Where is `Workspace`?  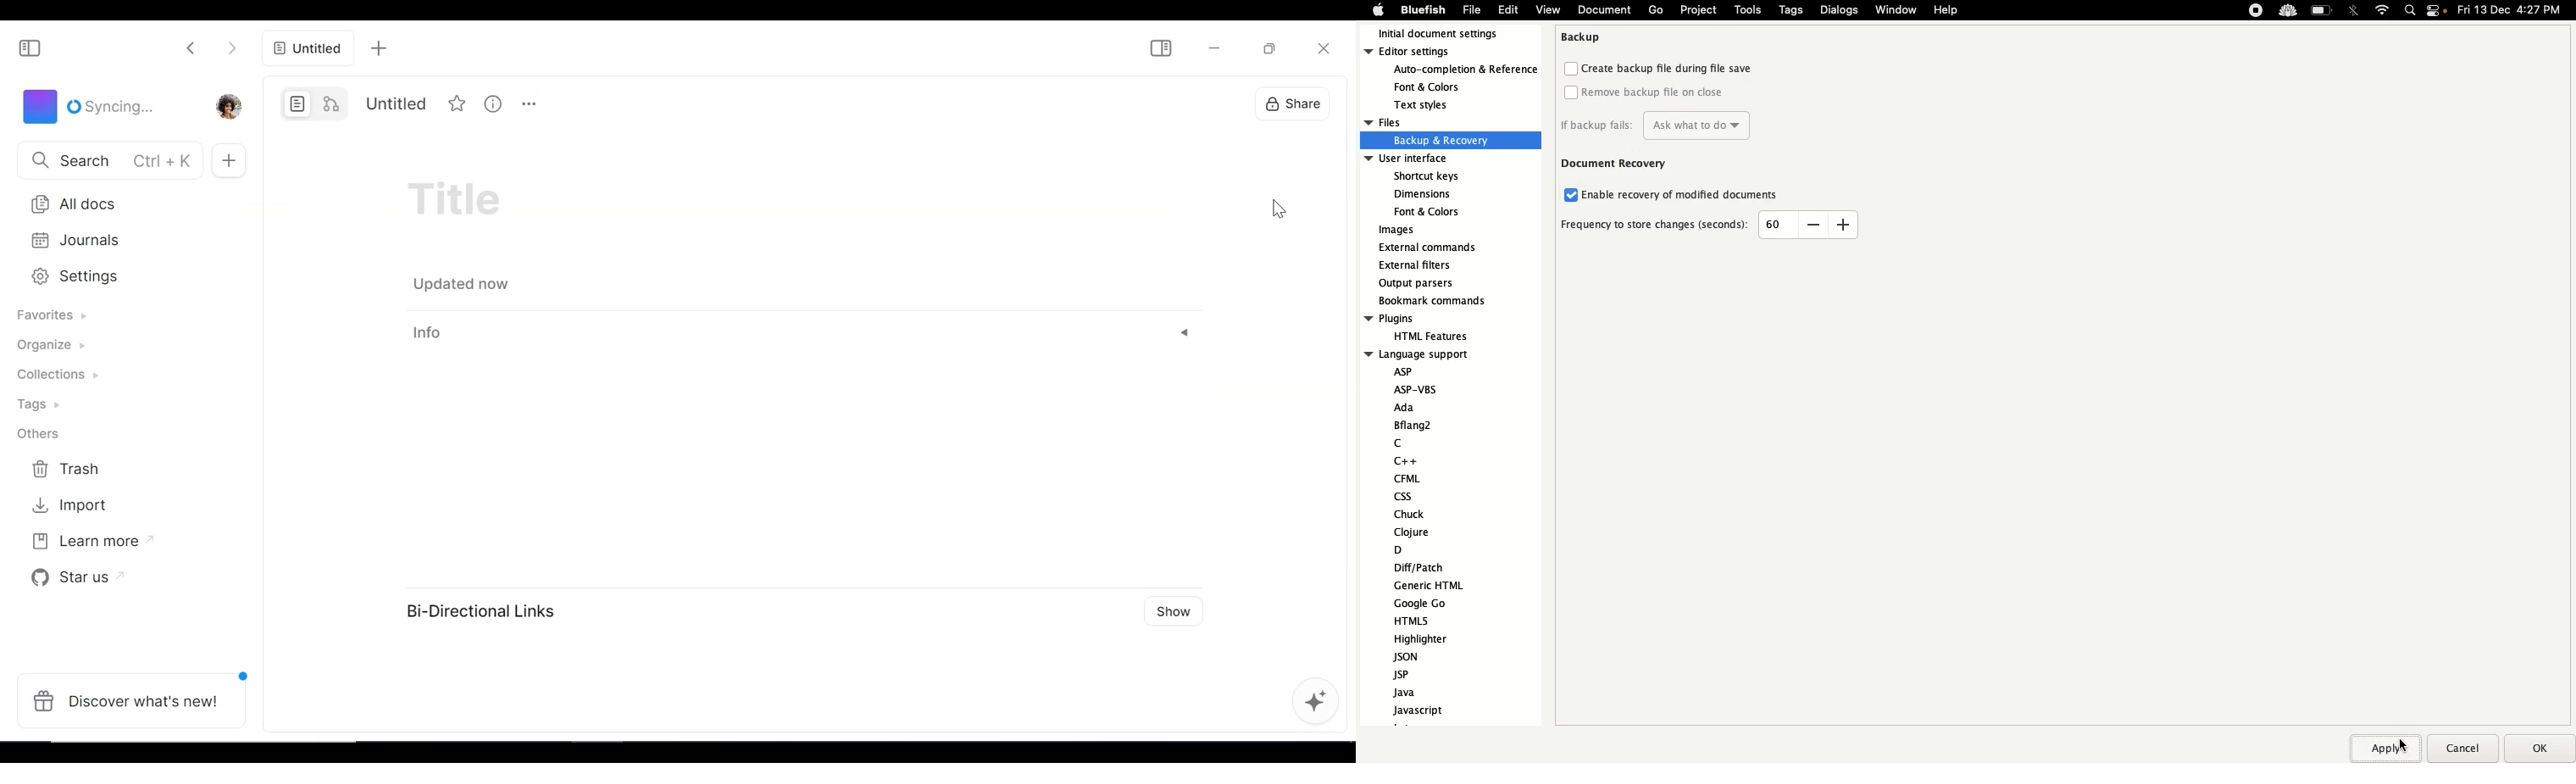 Workspace is located at coordinates (86, 107).